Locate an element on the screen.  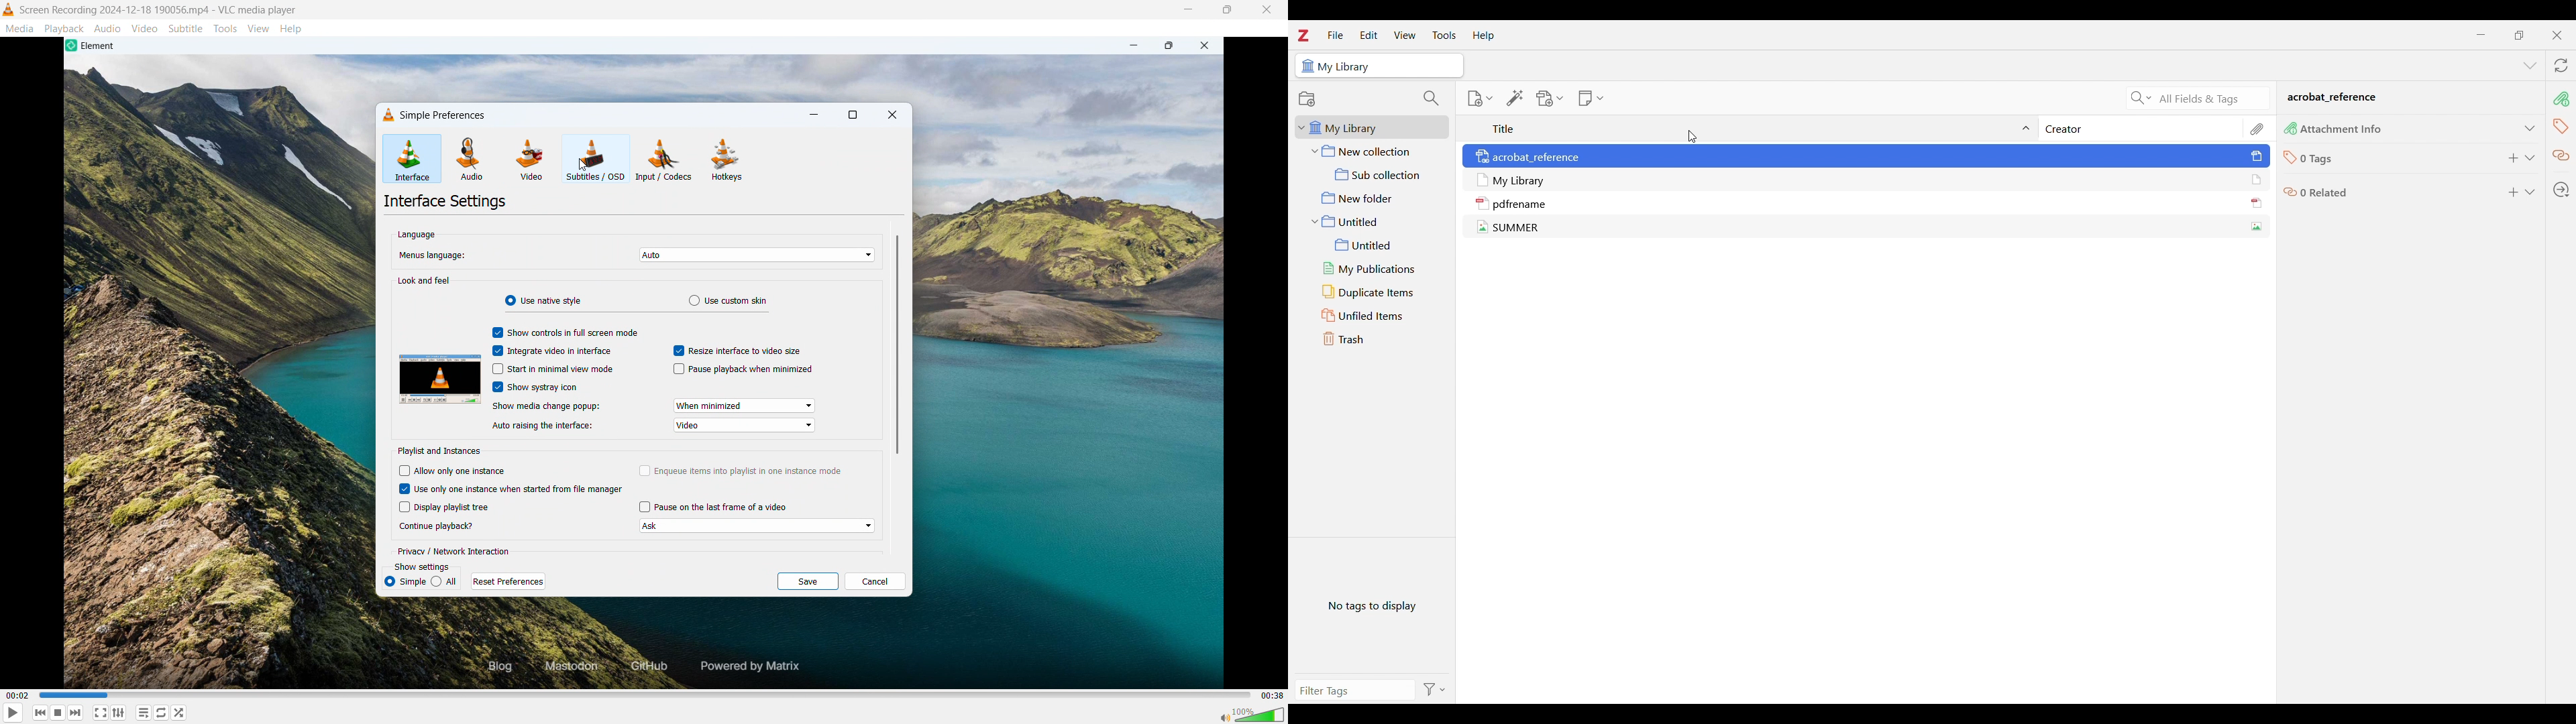
Add attachment options is located at coordinates (1550, 99).